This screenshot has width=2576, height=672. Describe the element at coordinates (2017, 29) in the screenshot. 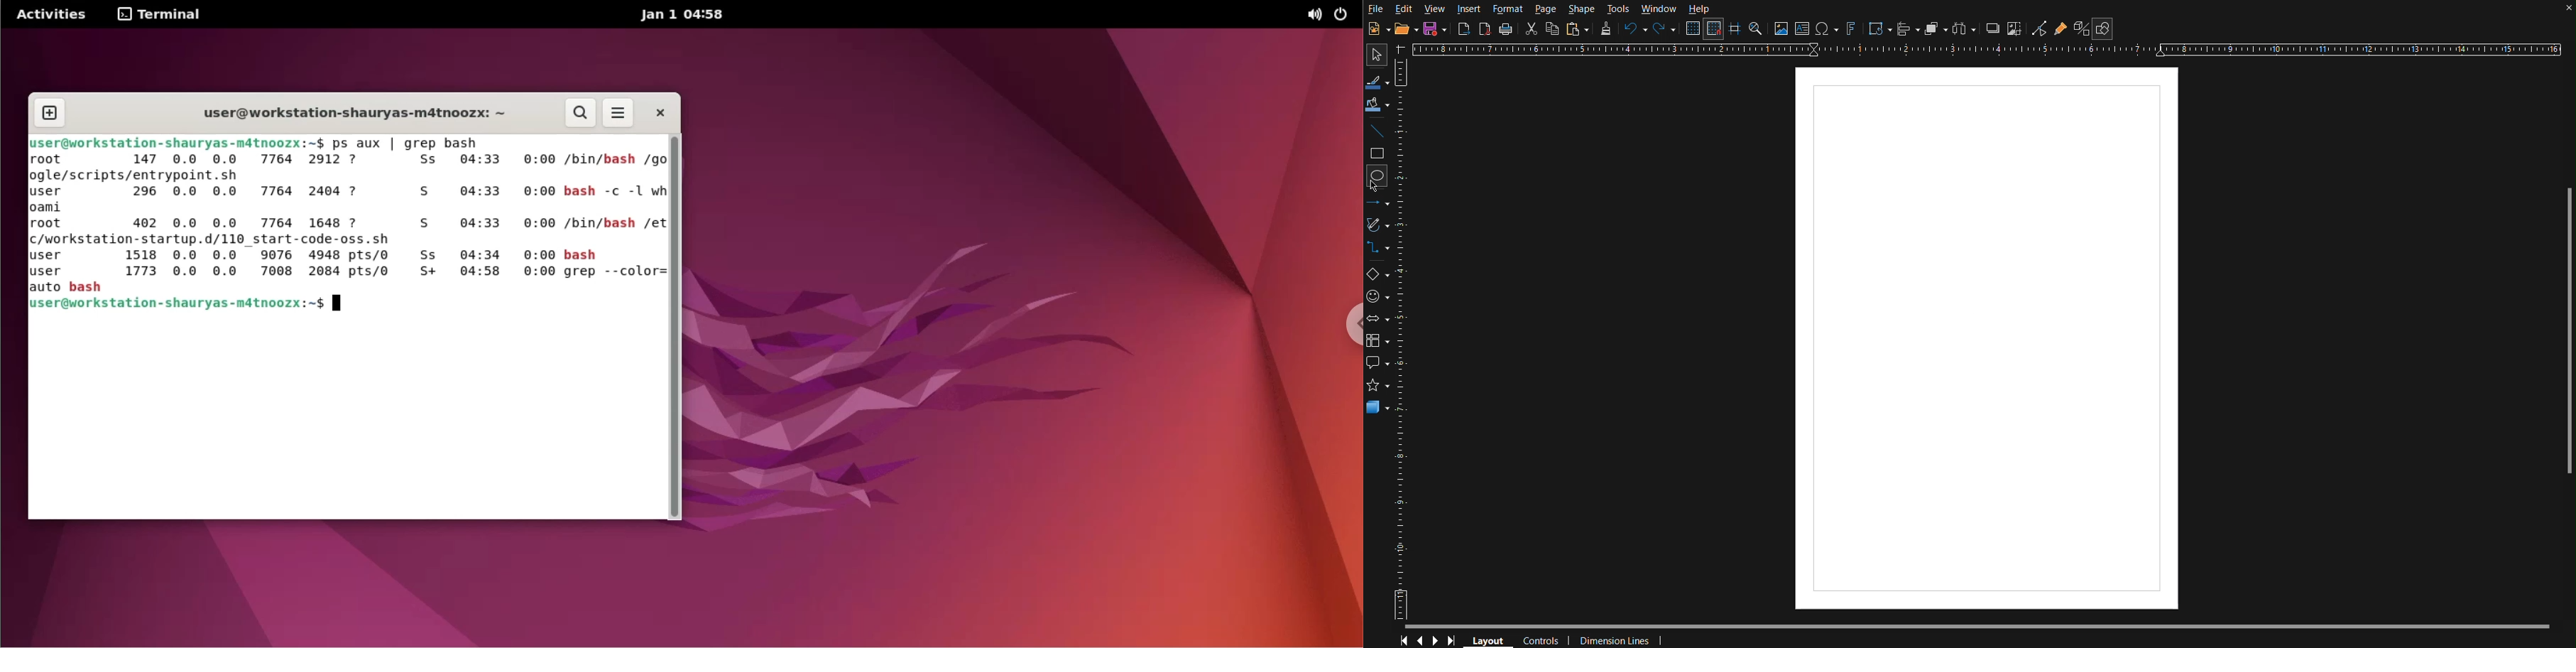

I see `Crop Images` at that location.